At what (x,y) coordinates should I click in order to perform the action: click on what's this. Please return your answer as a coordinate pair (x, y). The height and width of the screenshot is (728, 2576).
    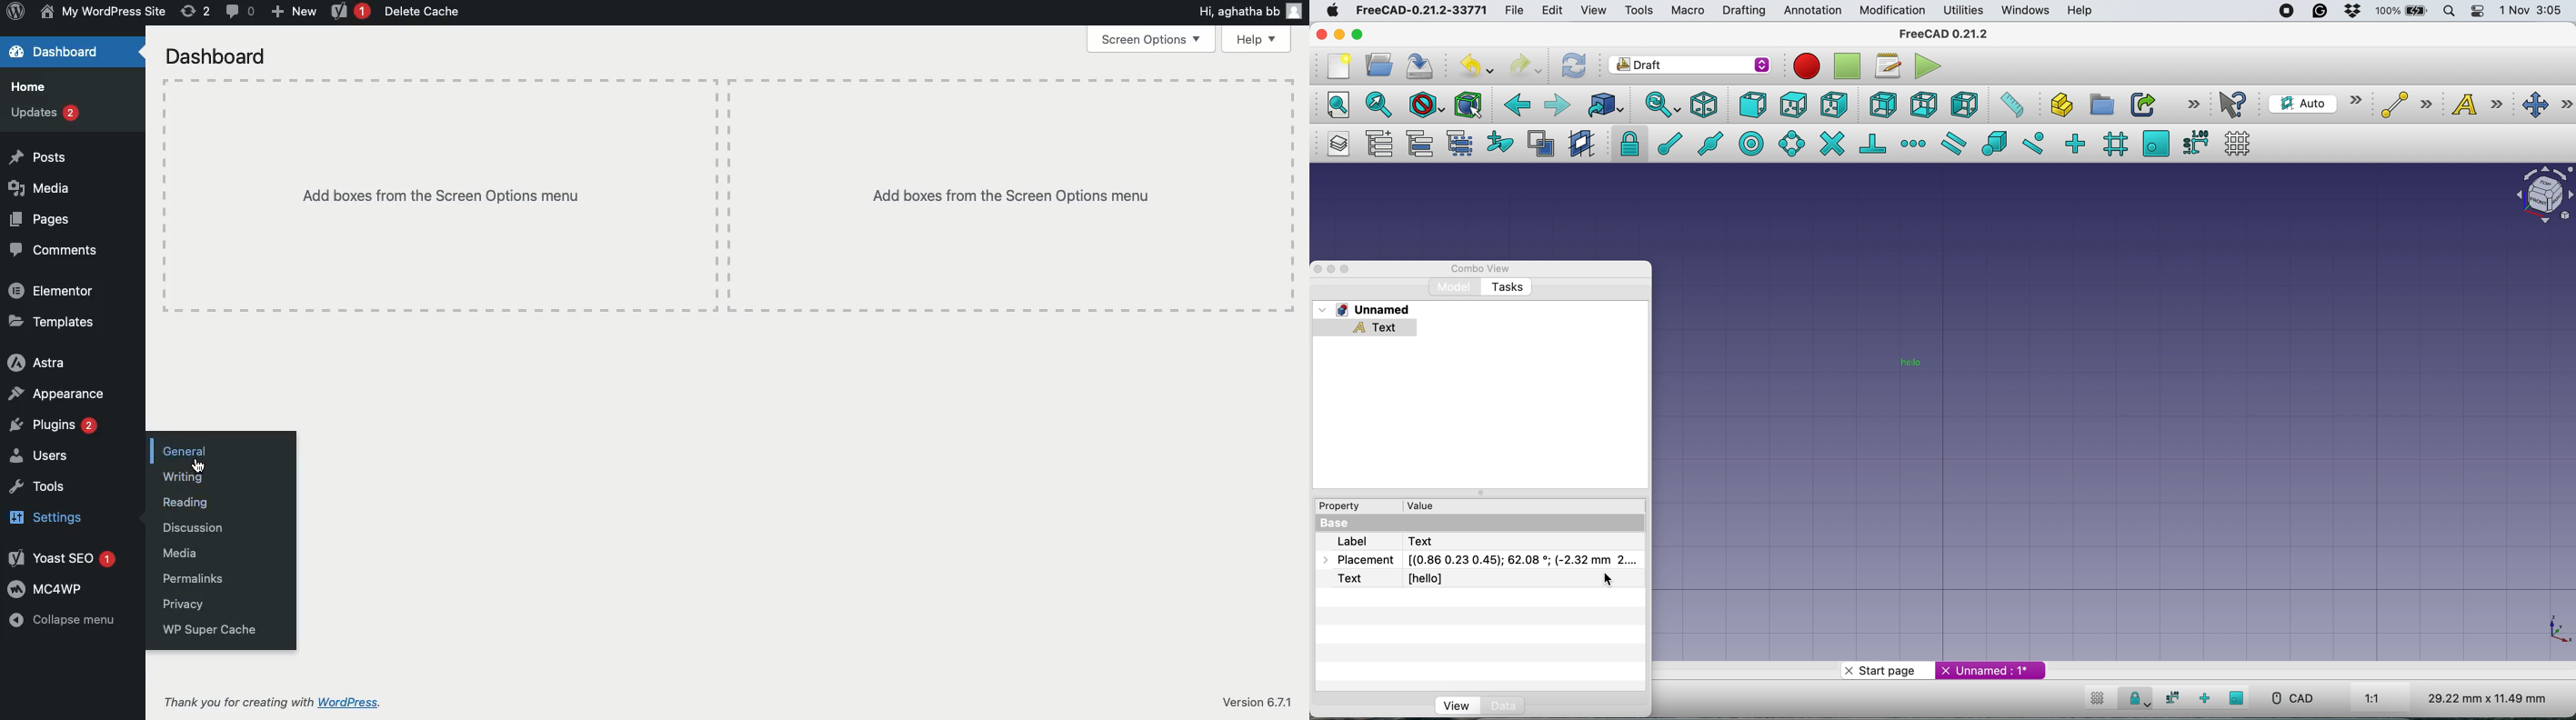
    Looking at the image, I should click on (2237, 104).